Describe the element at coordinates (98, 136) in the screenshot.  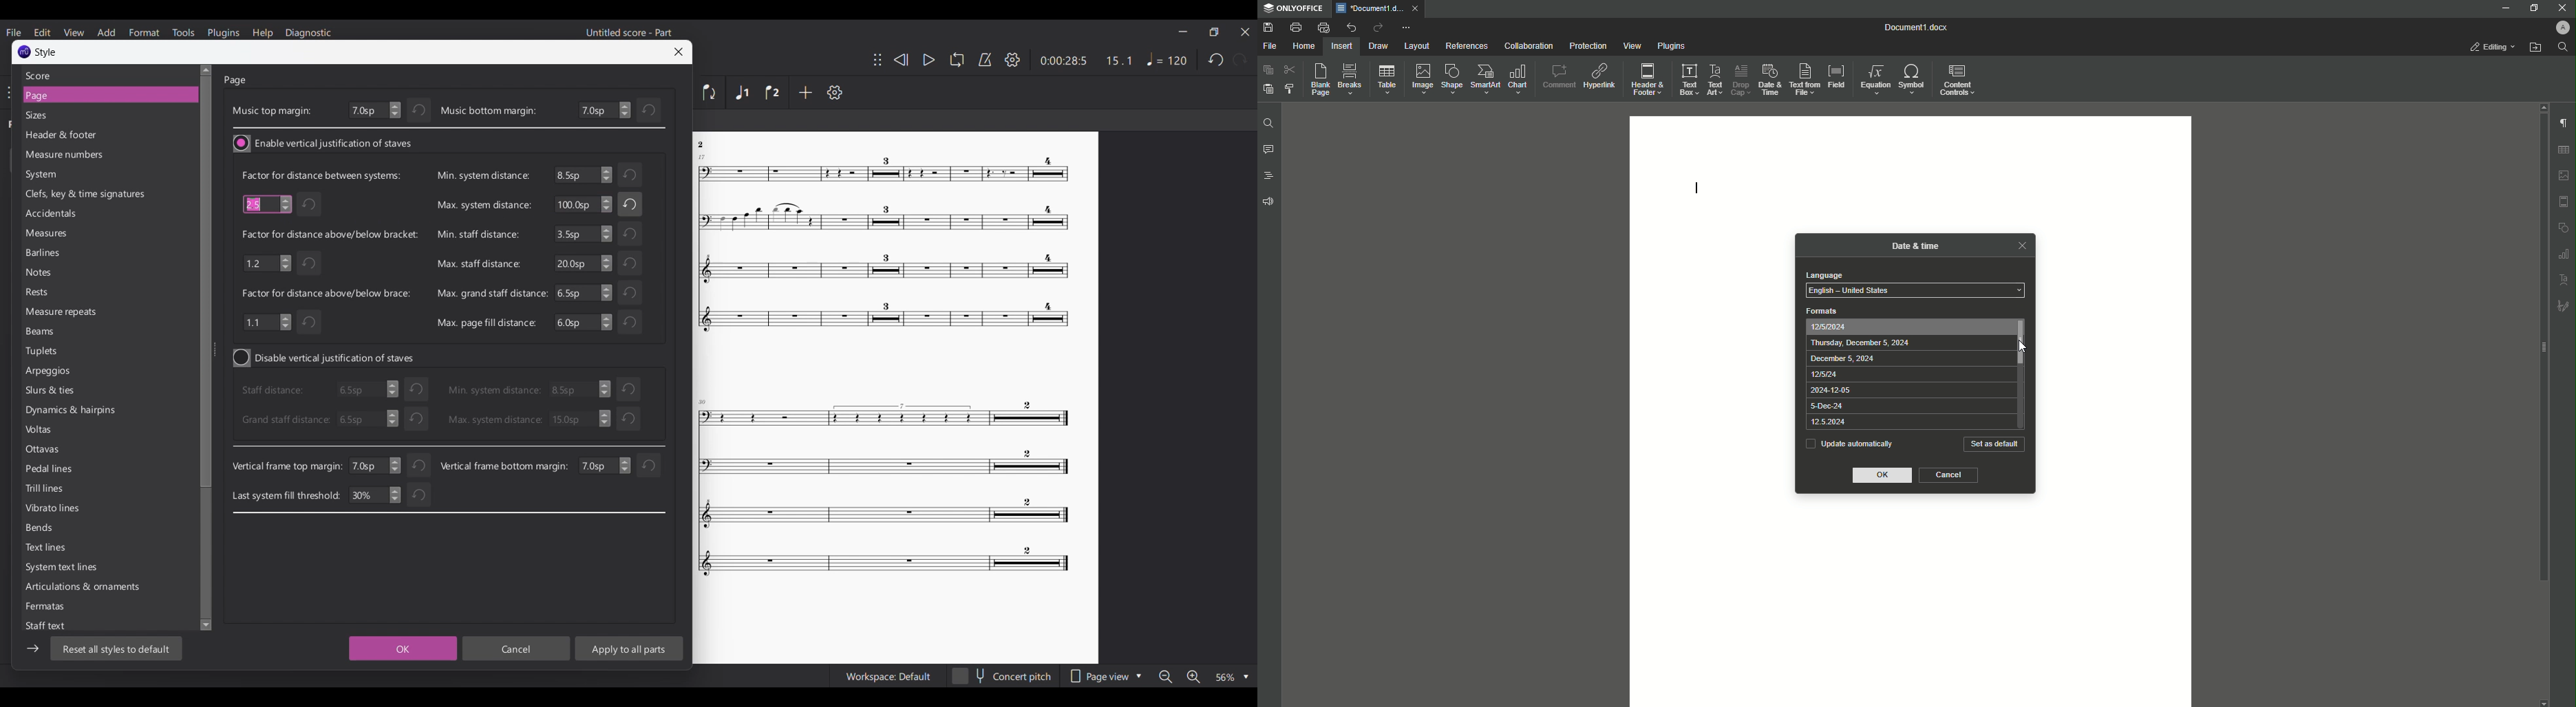
I see `Header & footer` at that location.